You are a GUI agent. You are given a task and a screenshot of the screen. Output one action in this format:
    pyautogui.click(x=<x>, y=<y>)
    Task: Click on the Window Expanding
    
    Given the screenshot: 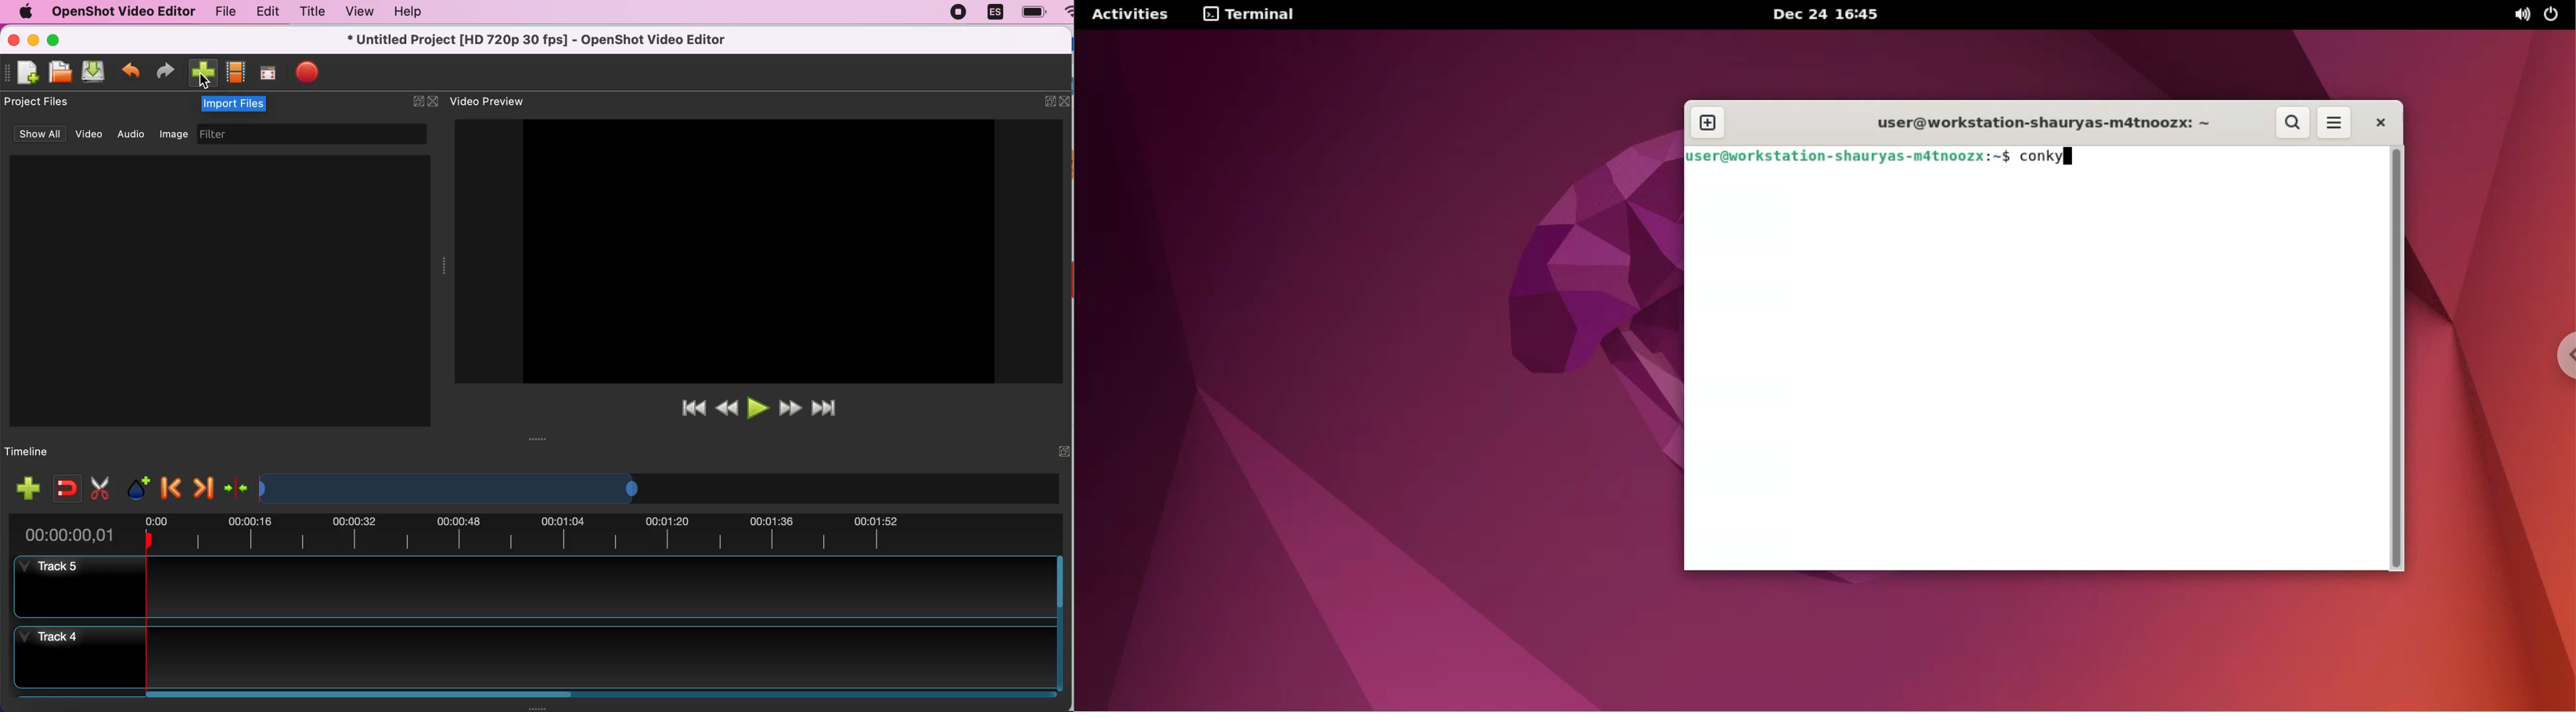 What is the action you would take?
    pyautogui.click(x=538, y=708)
    